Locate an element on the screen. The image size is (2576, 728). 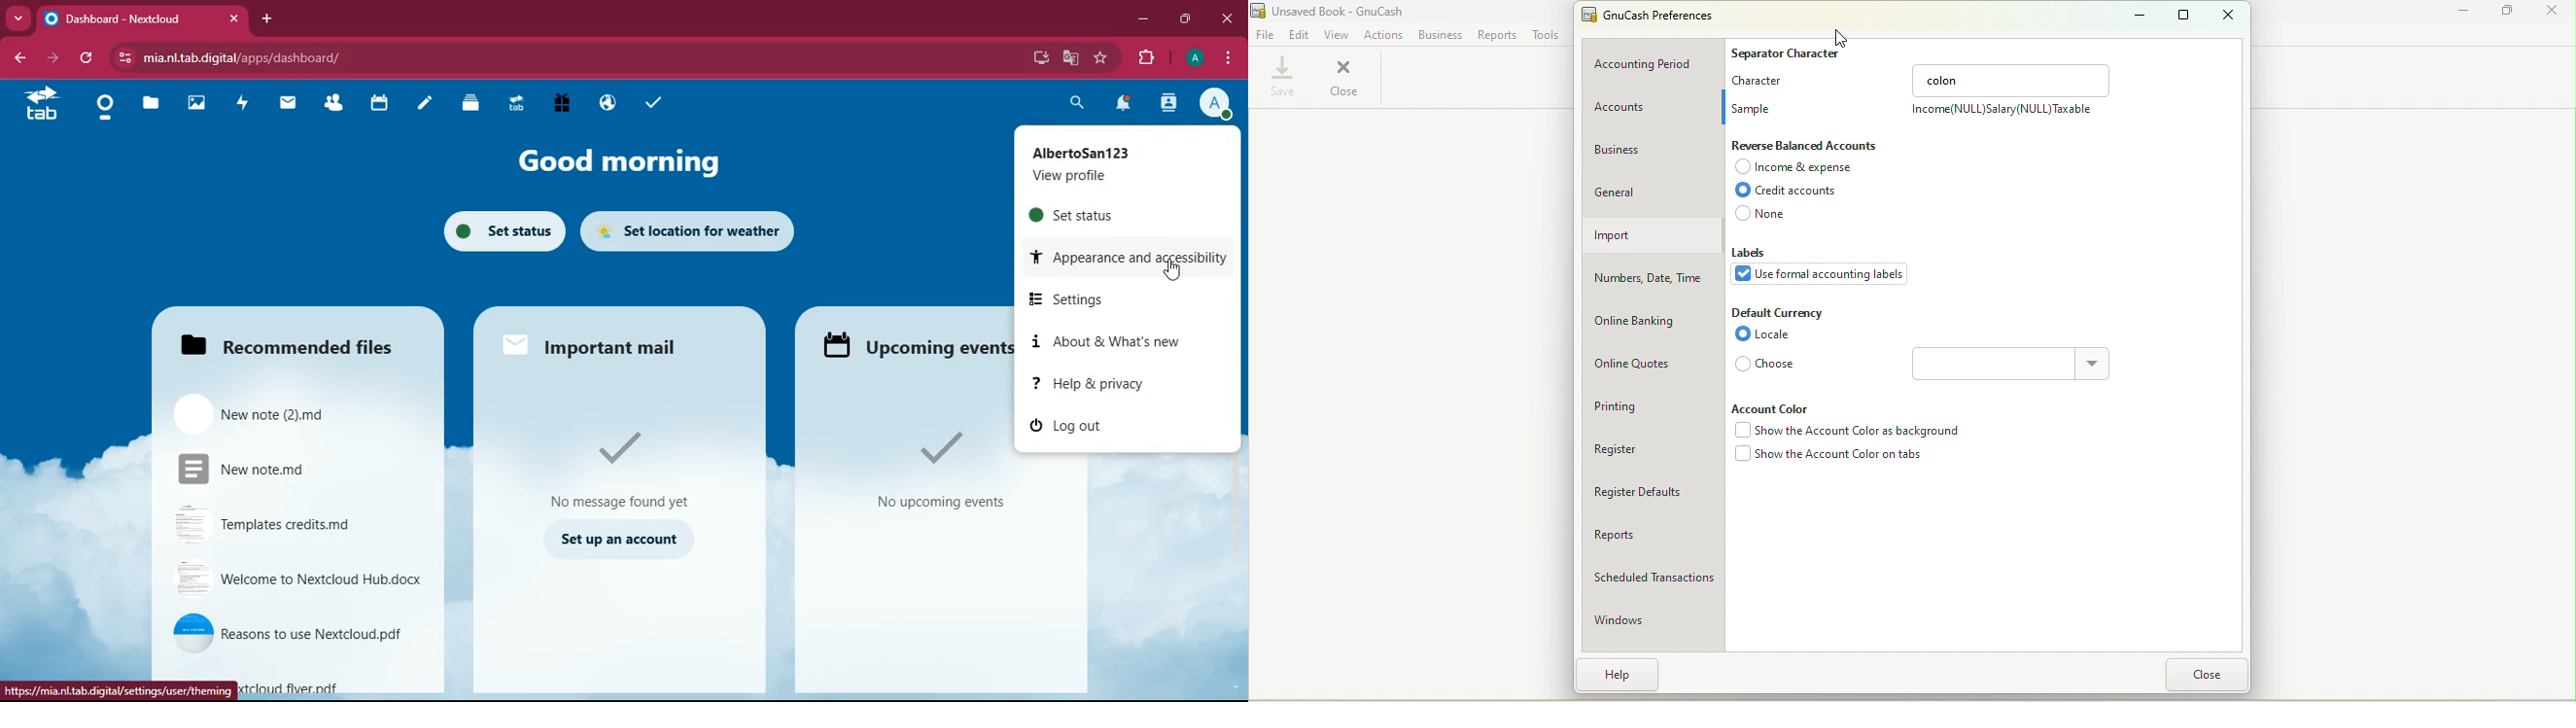
Numbers is located at coordinates (1653, 277).